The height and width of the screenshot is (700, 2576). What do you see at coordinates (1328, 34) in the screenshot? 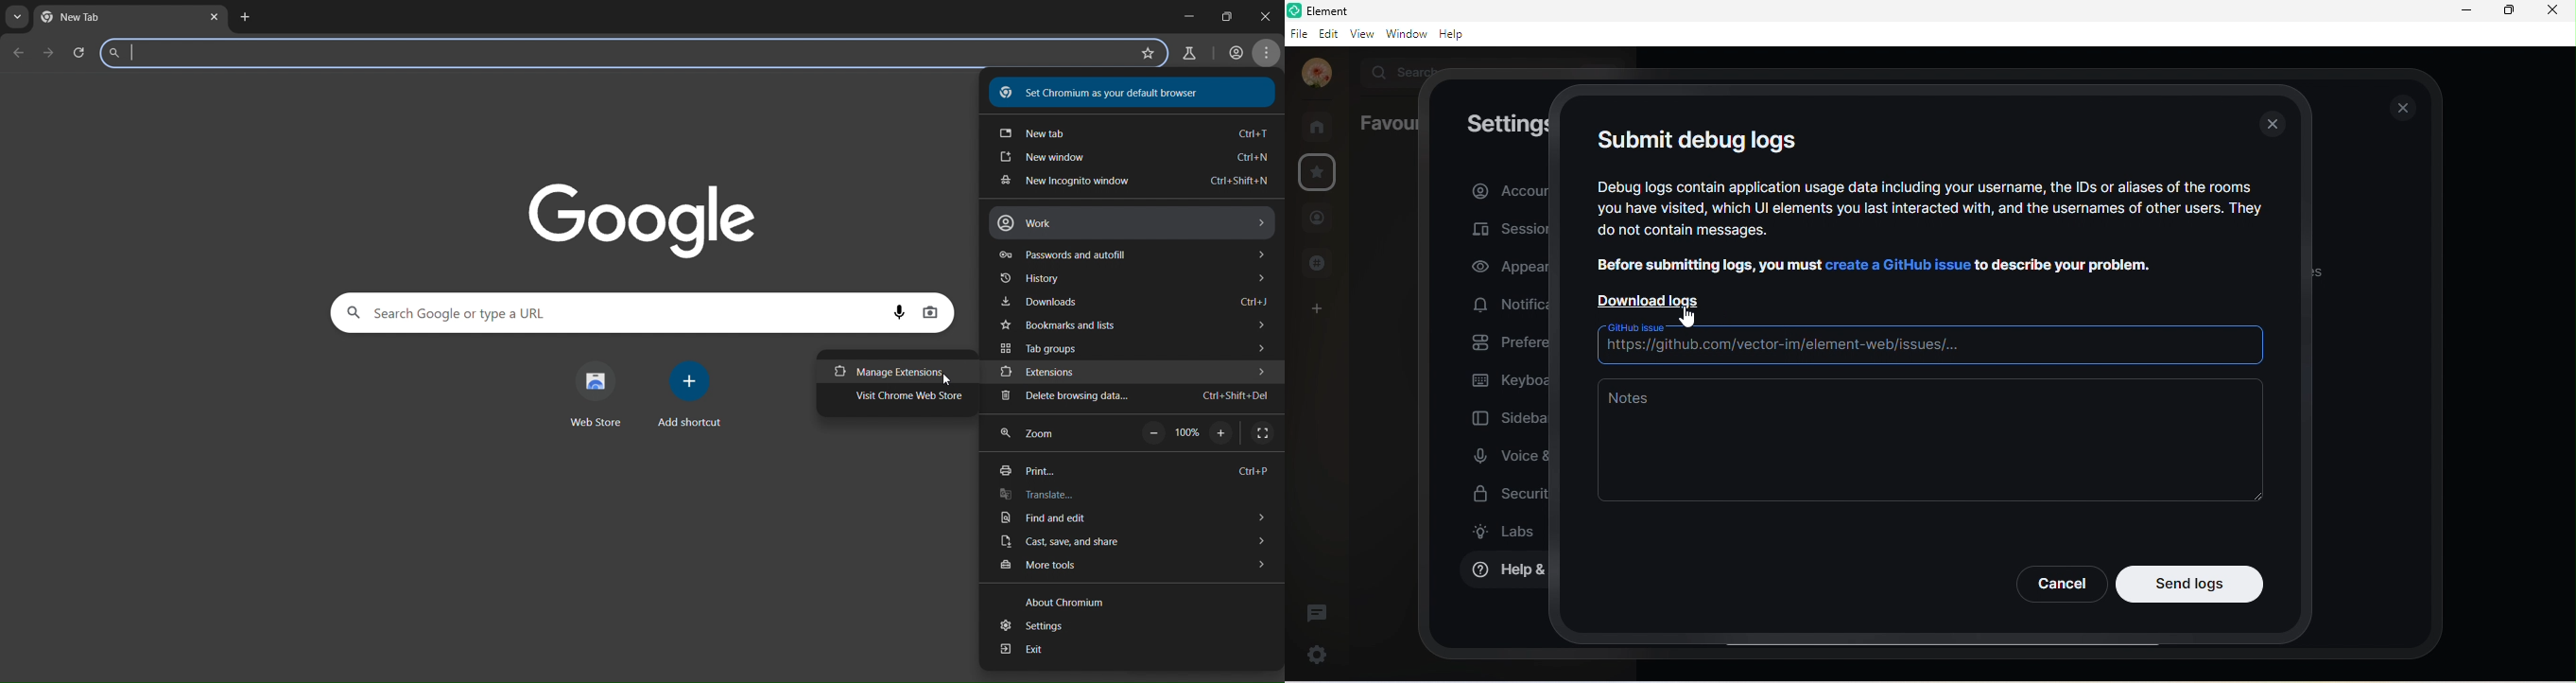
I see `edit` at bounding box center [1328, 34].